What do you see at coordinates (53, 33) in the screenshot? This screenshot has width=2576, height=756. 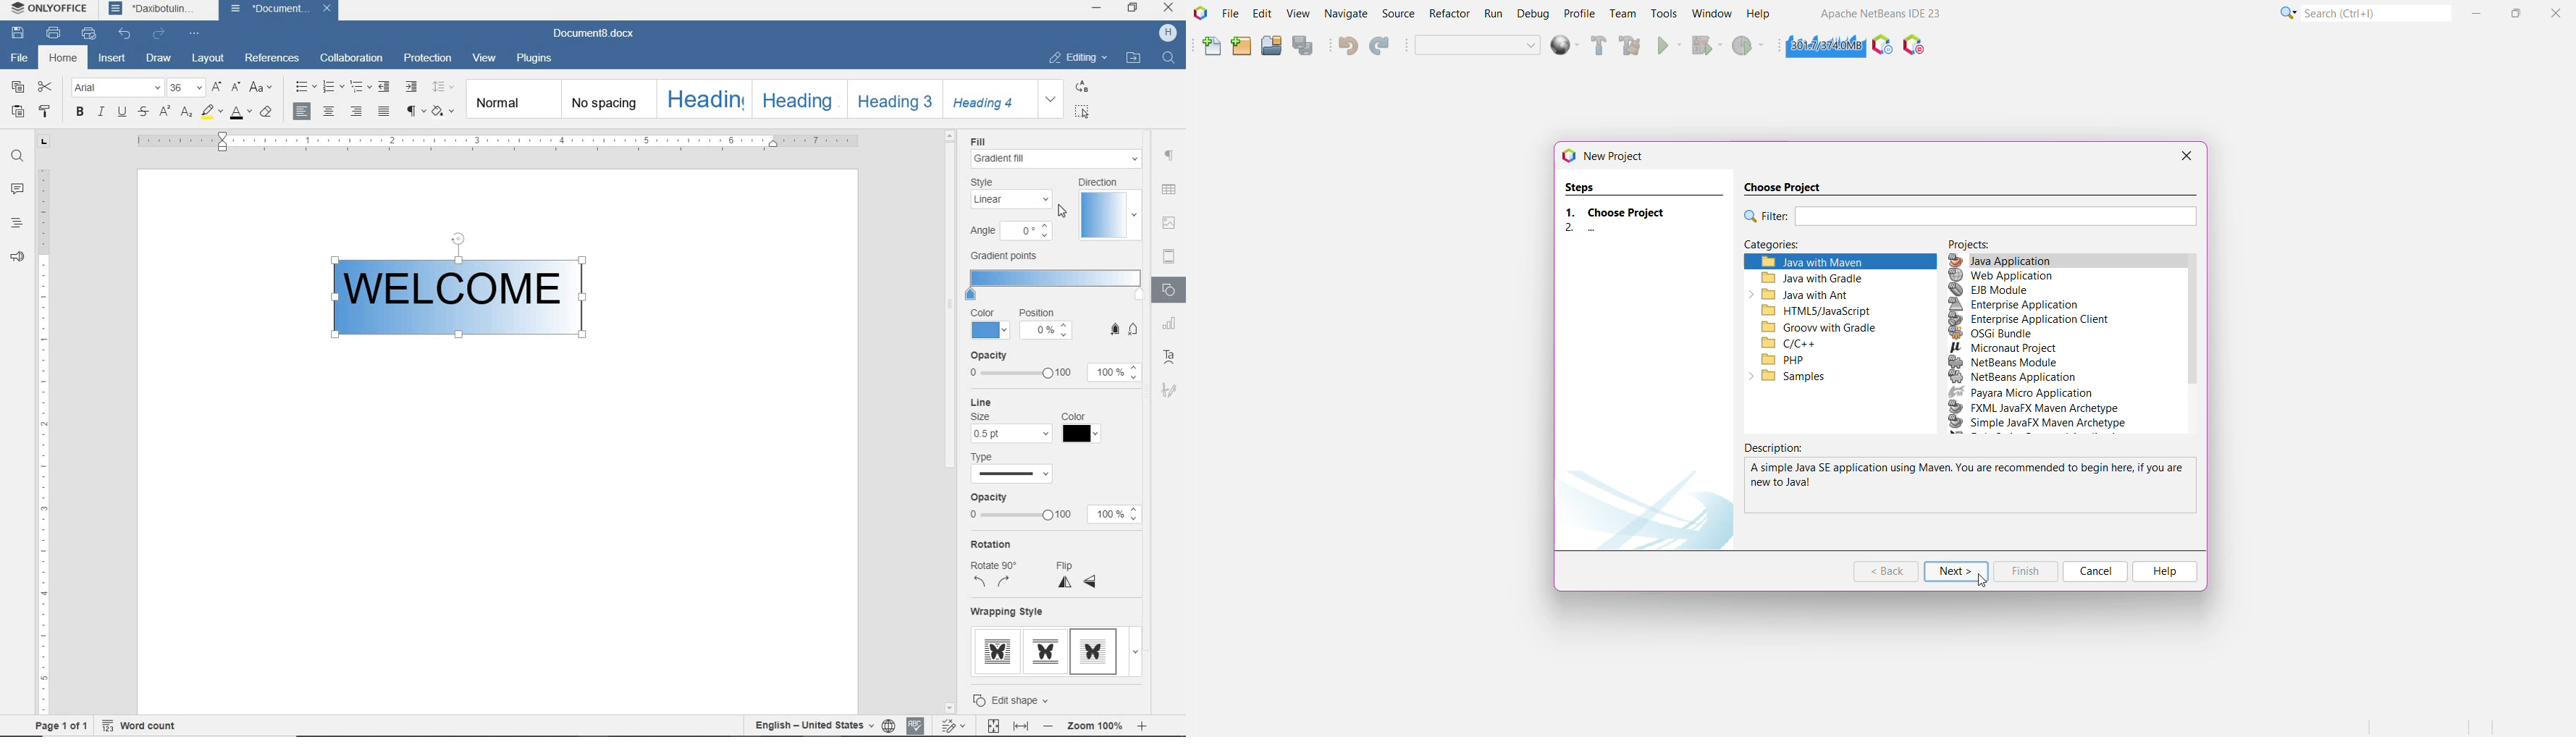 I see `PRINT` at bounding box center [53, 33].